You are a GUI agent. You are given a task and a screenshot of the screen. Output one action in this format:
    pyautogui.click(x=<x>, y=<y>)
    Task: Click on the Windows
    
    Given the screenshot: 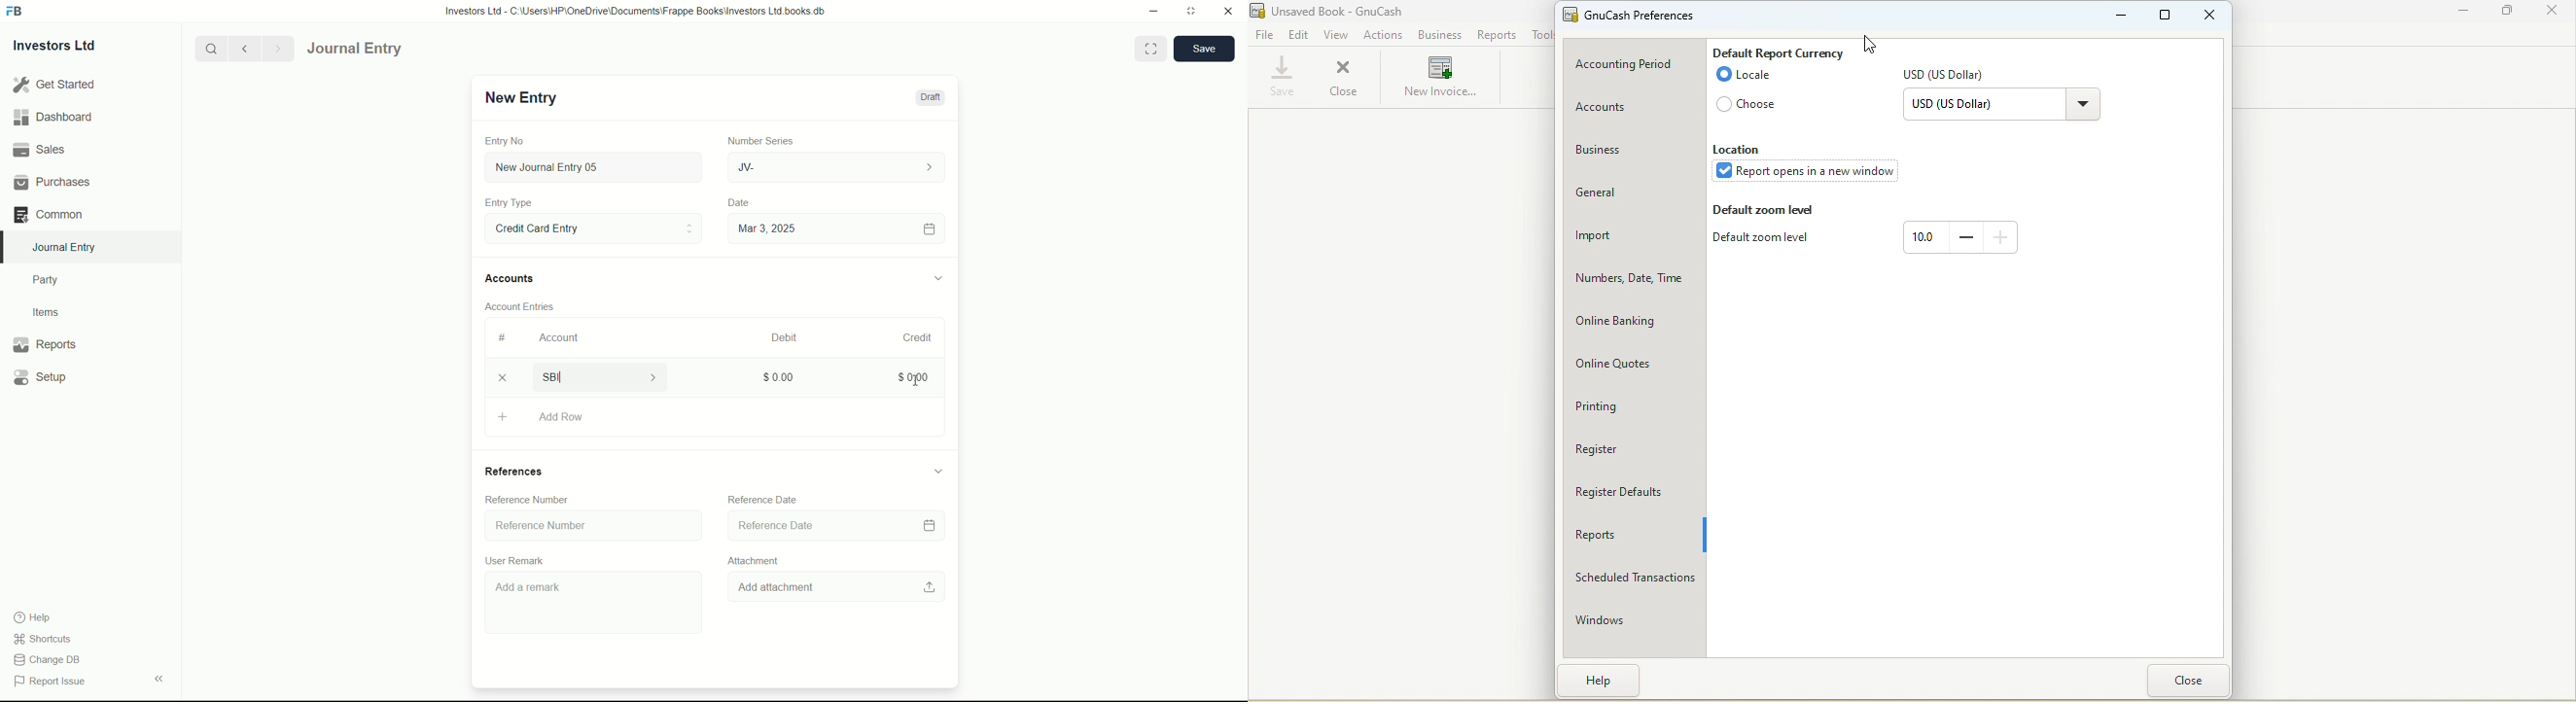 What is the action you would take?
    pyautogui.click(x=1630, y=619)
    